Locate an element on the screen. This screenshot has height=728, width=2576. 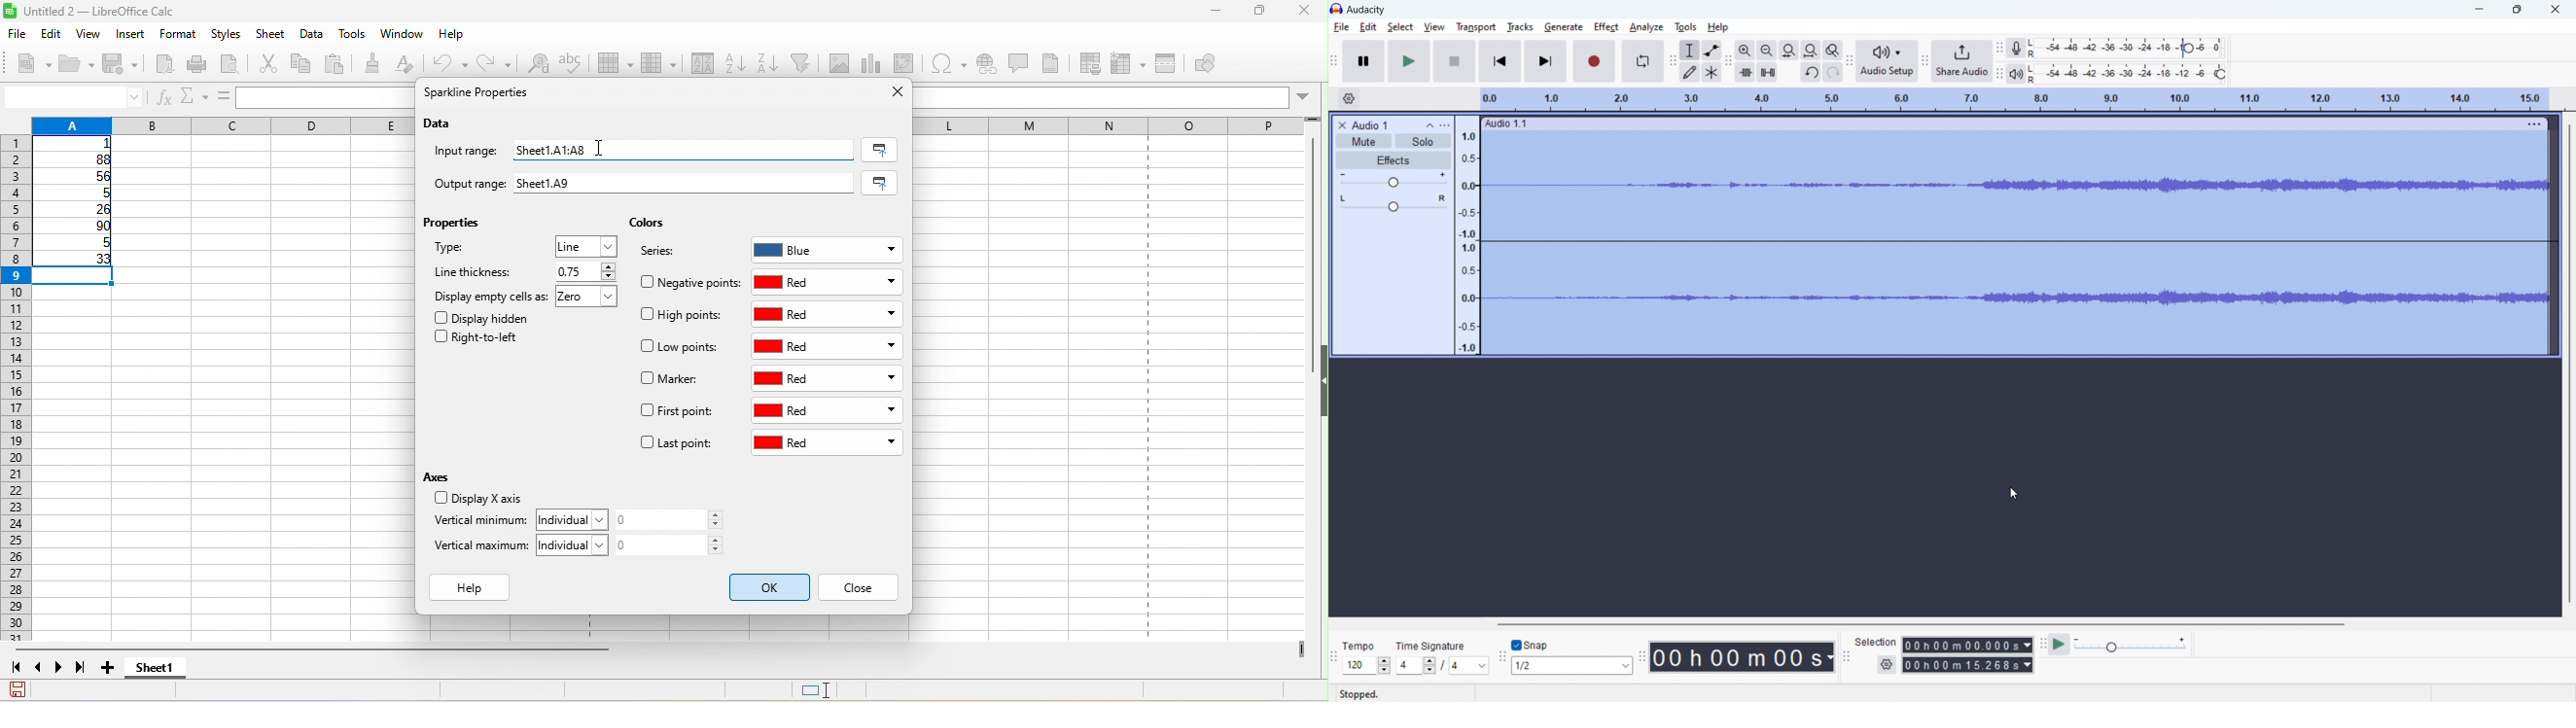
show draw function is located at coordinates (1220, 65).